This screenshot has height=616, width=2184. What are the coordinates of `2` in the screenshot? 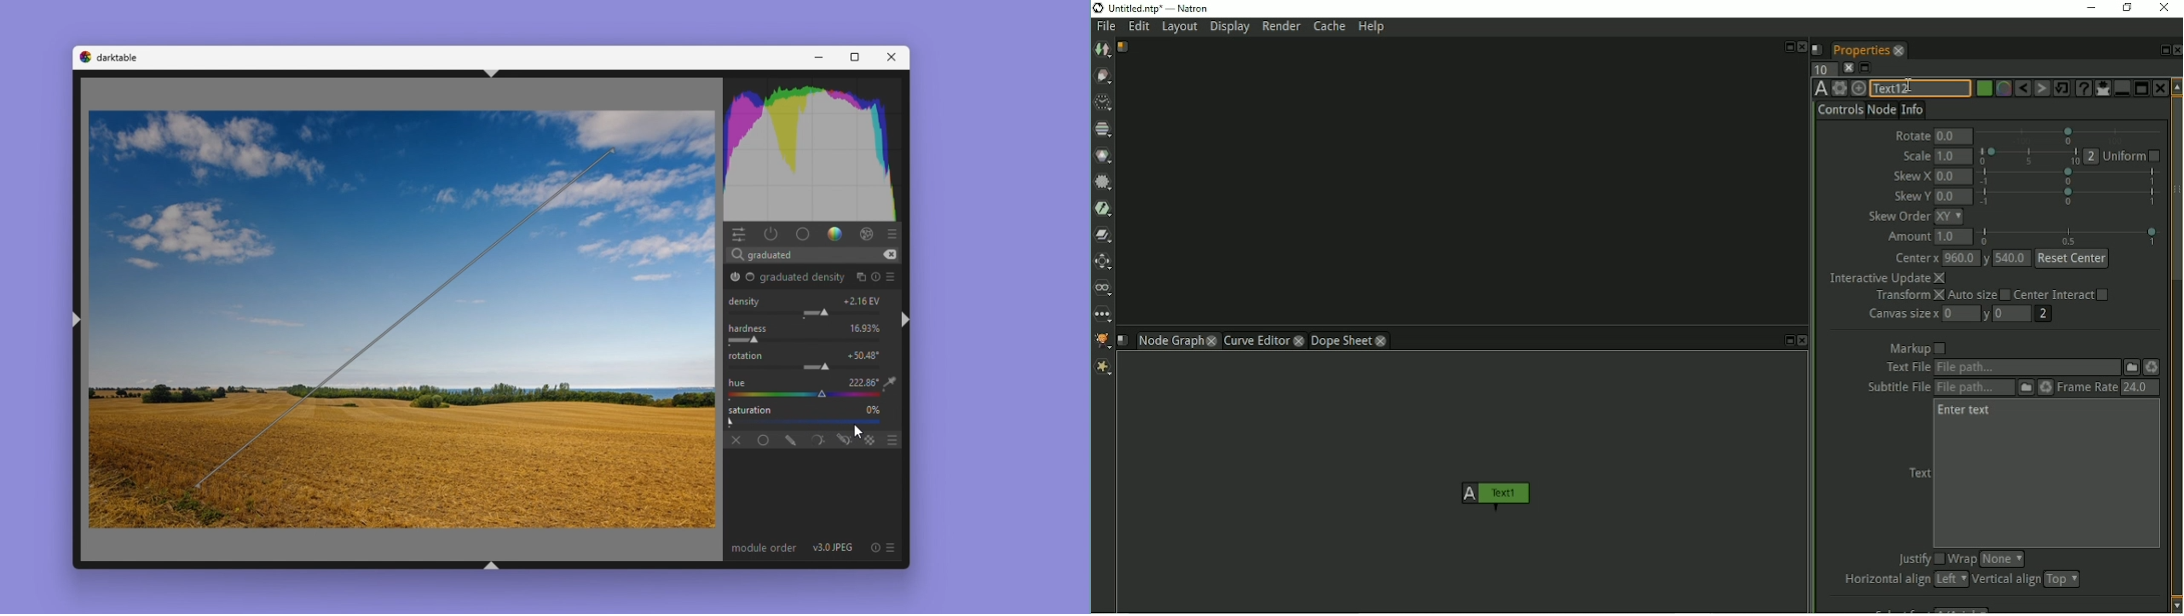 It's located at (2092, 156).